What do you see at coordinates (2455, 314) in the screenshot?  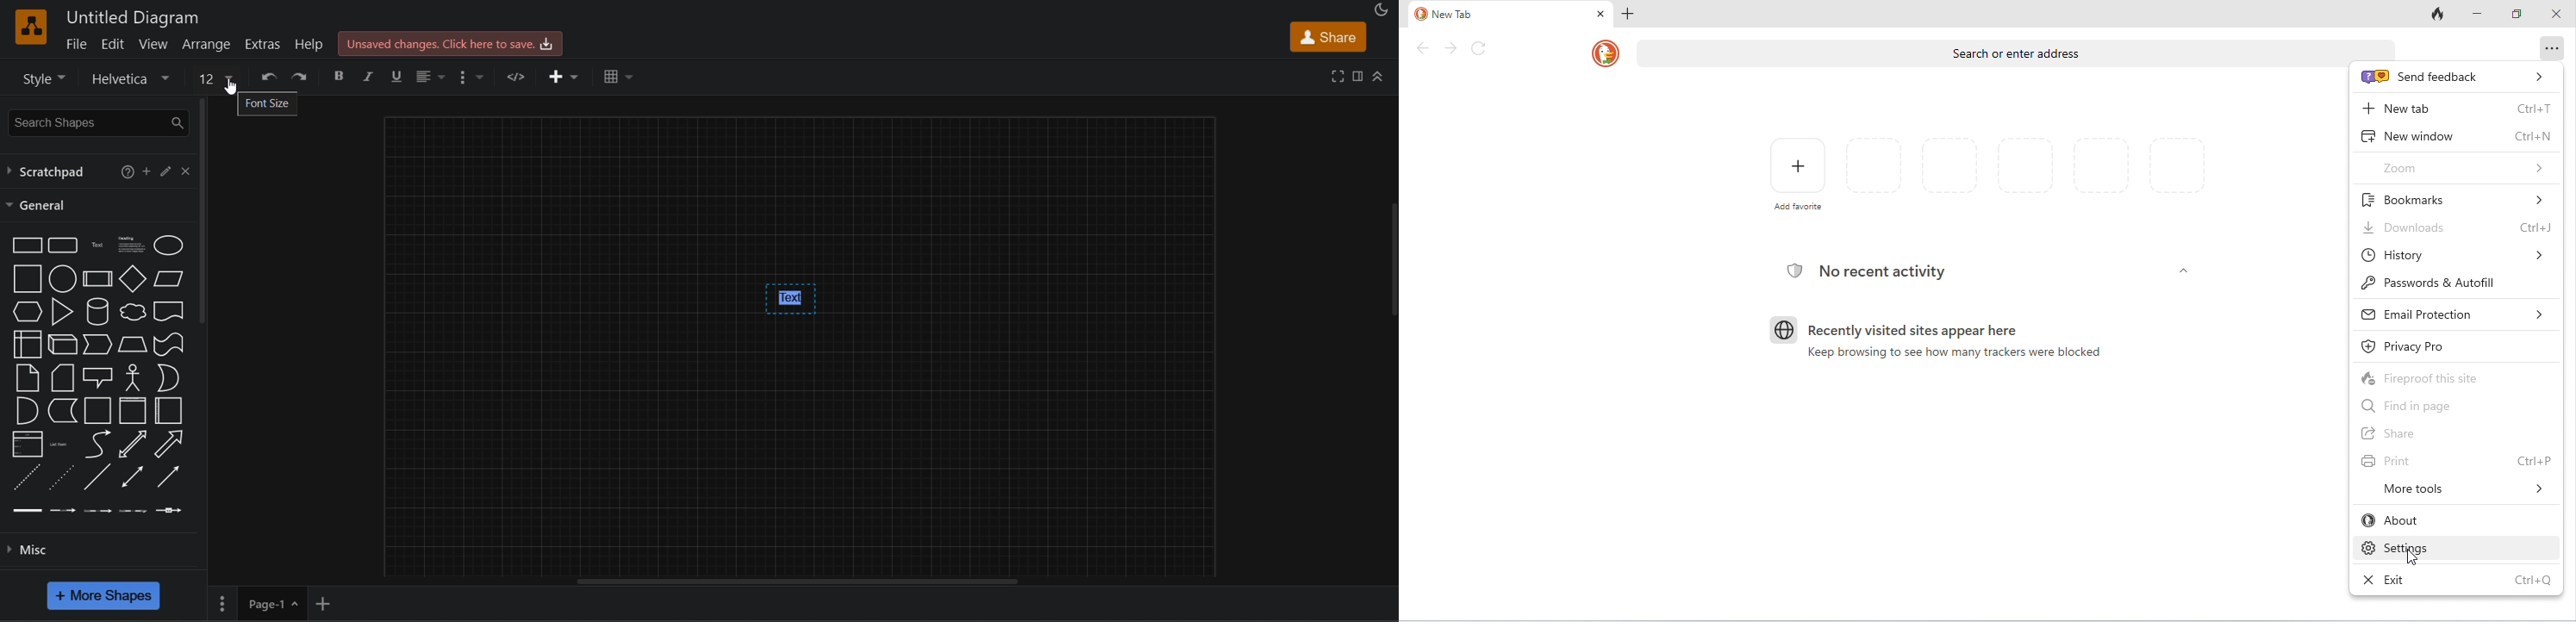 I see `email protection` at bounding box center [2455, 314].